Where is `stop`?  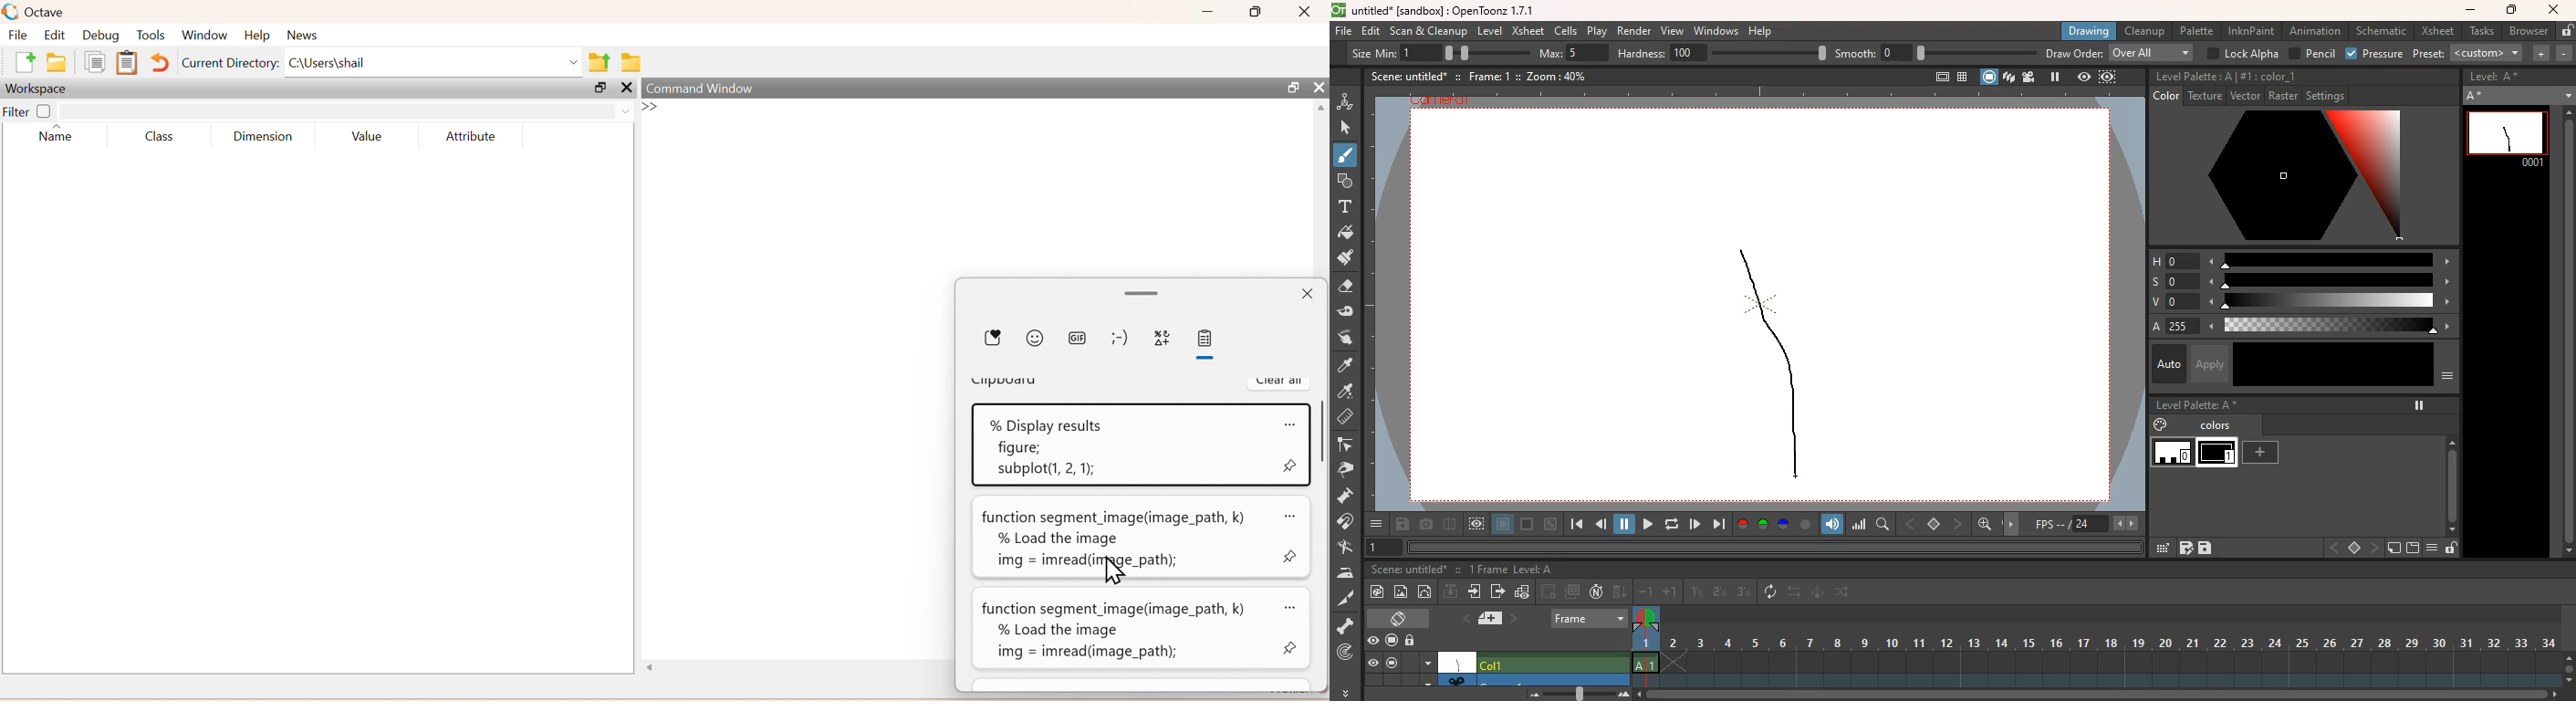 stop is located at coordinates (1935, 525).